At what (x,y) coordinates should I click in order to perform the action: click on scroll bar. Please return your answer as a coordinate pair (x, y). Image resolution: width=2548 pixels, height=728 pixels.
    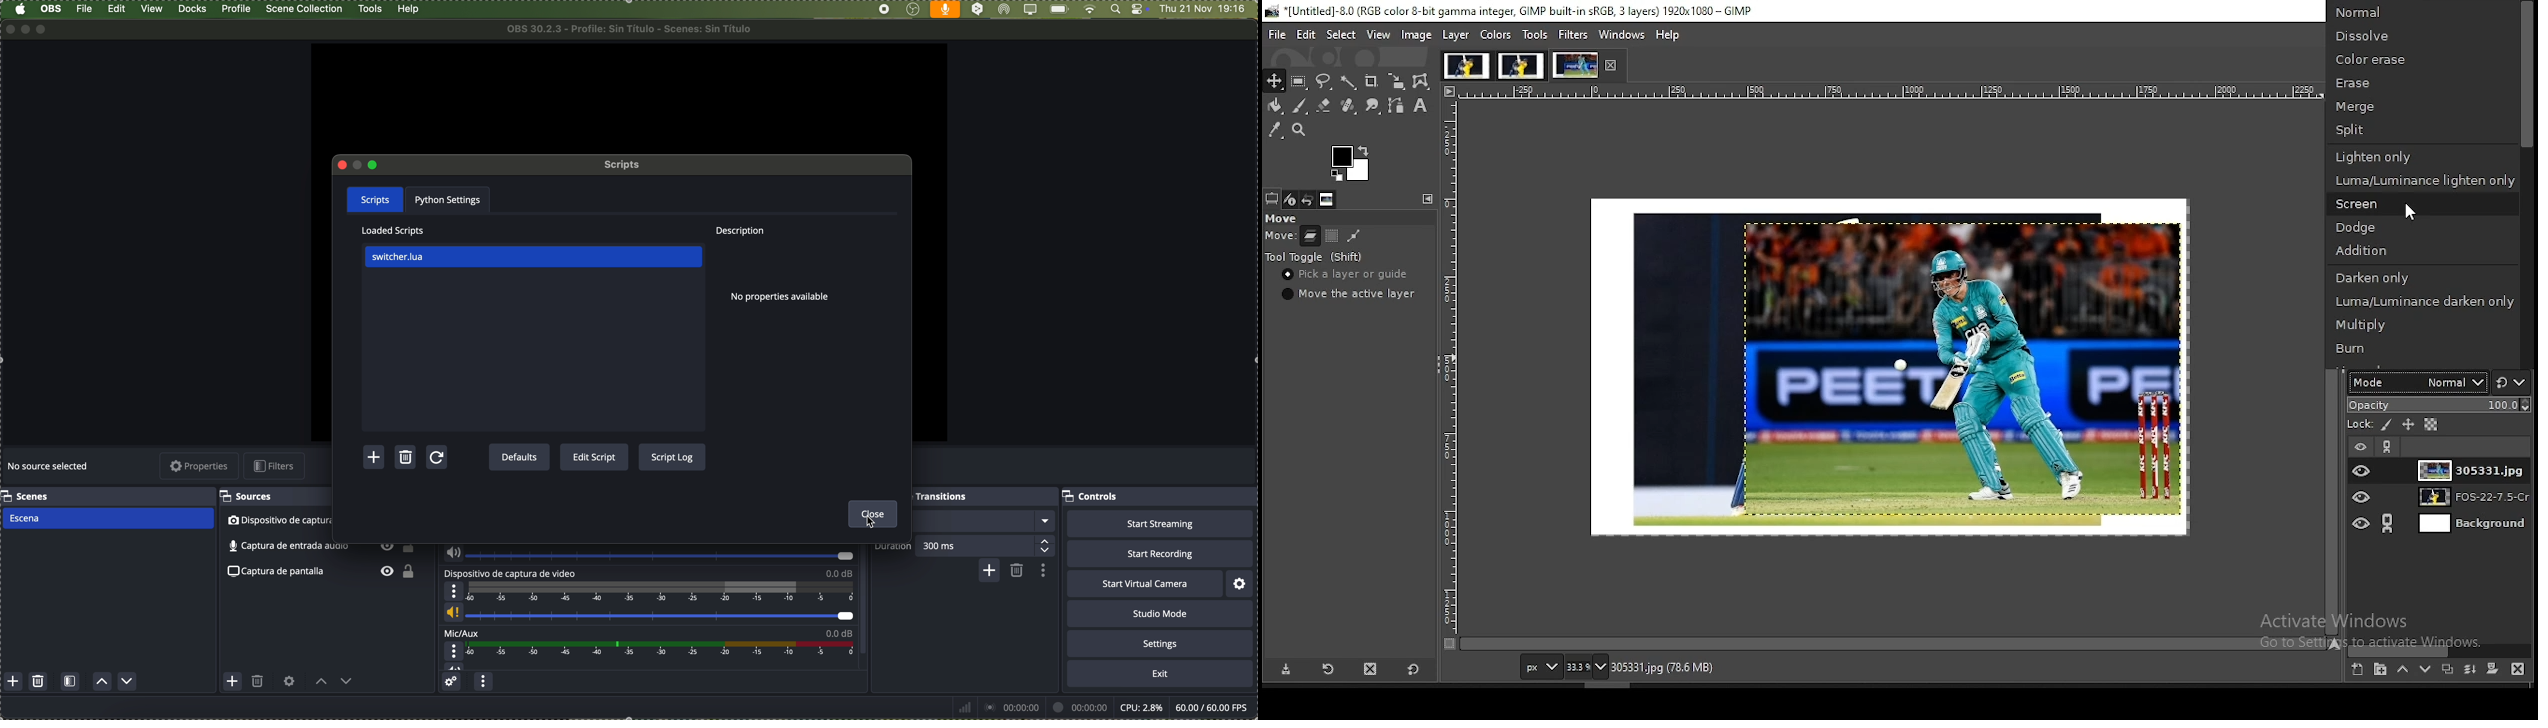
    Looking at the image, I should click on (868, 603).